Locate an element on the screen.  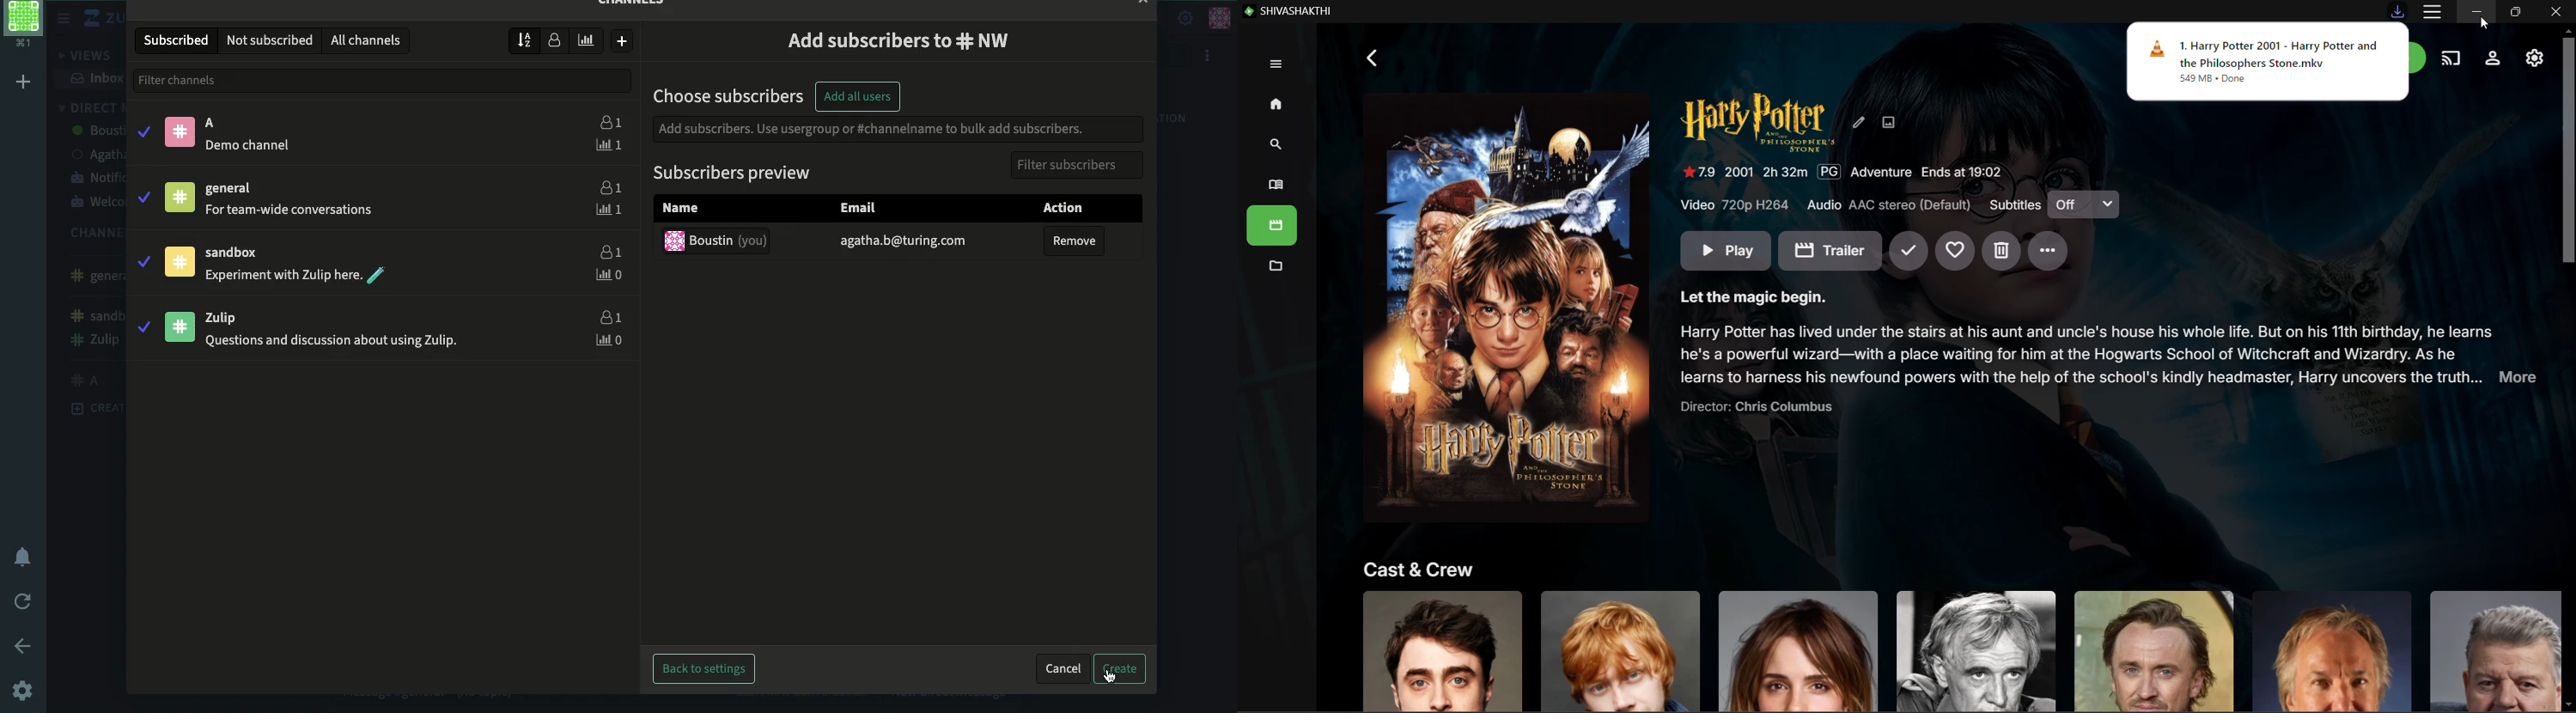
Edit Image is located at coordinates (1888, 121).